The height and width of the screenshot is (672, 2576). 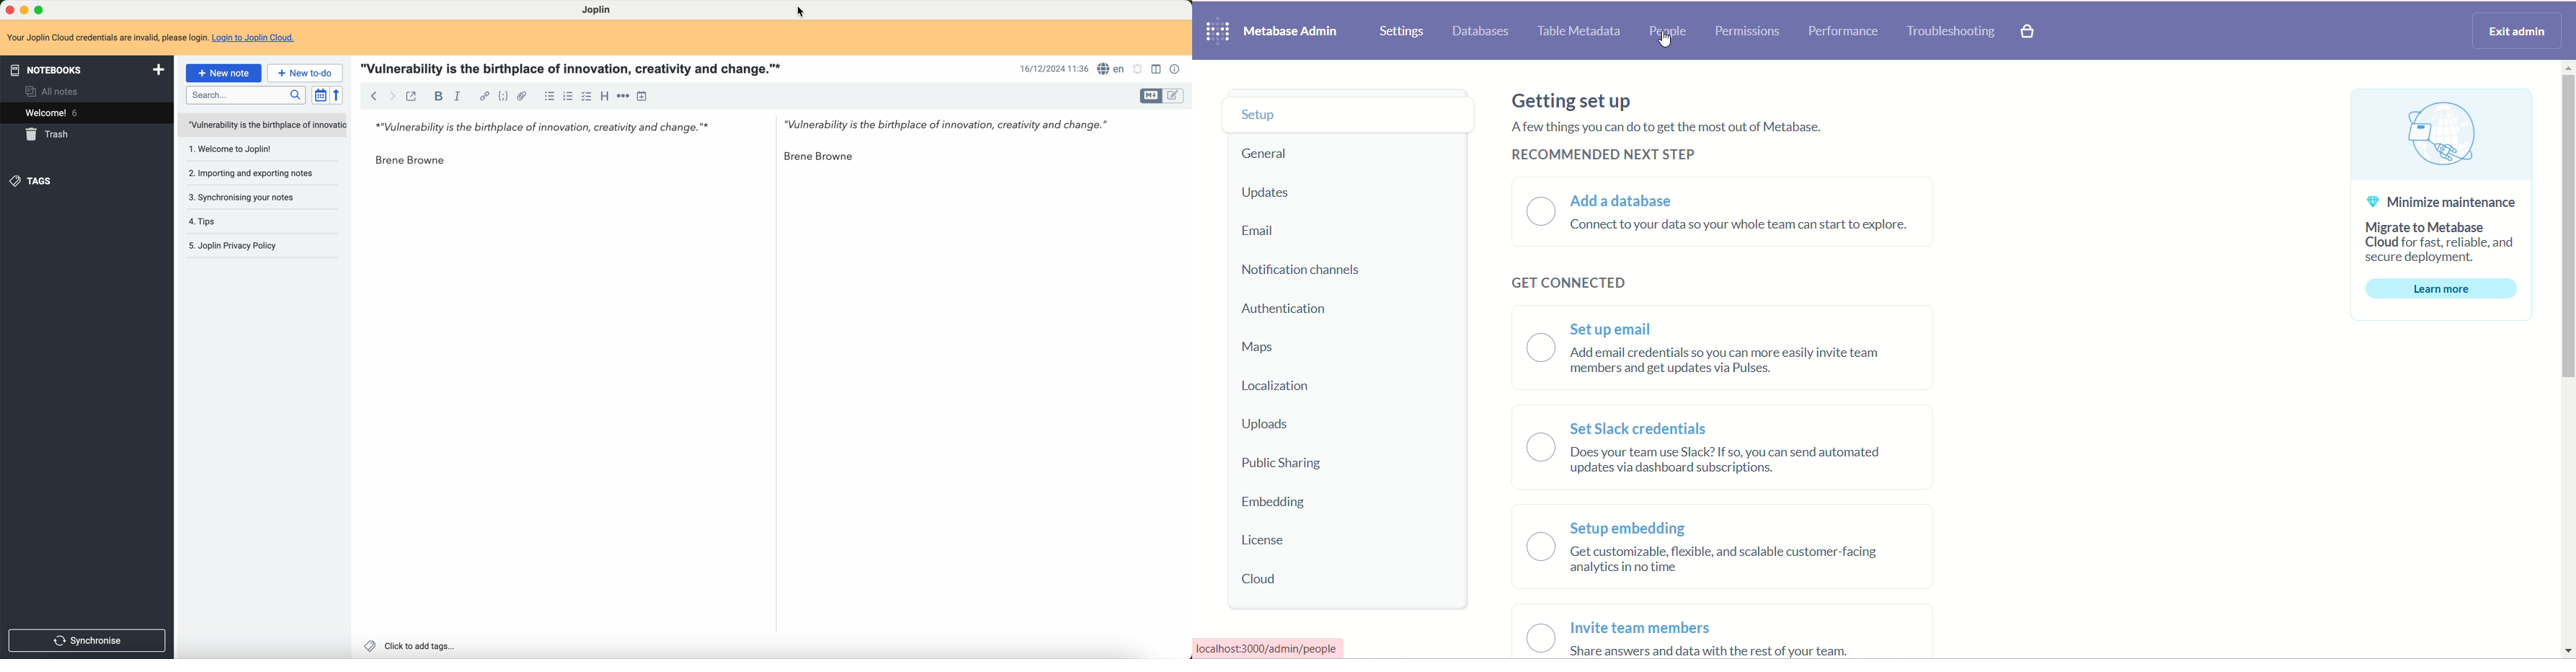 I want to click on toggle editor, so click(x=1151, y=96).